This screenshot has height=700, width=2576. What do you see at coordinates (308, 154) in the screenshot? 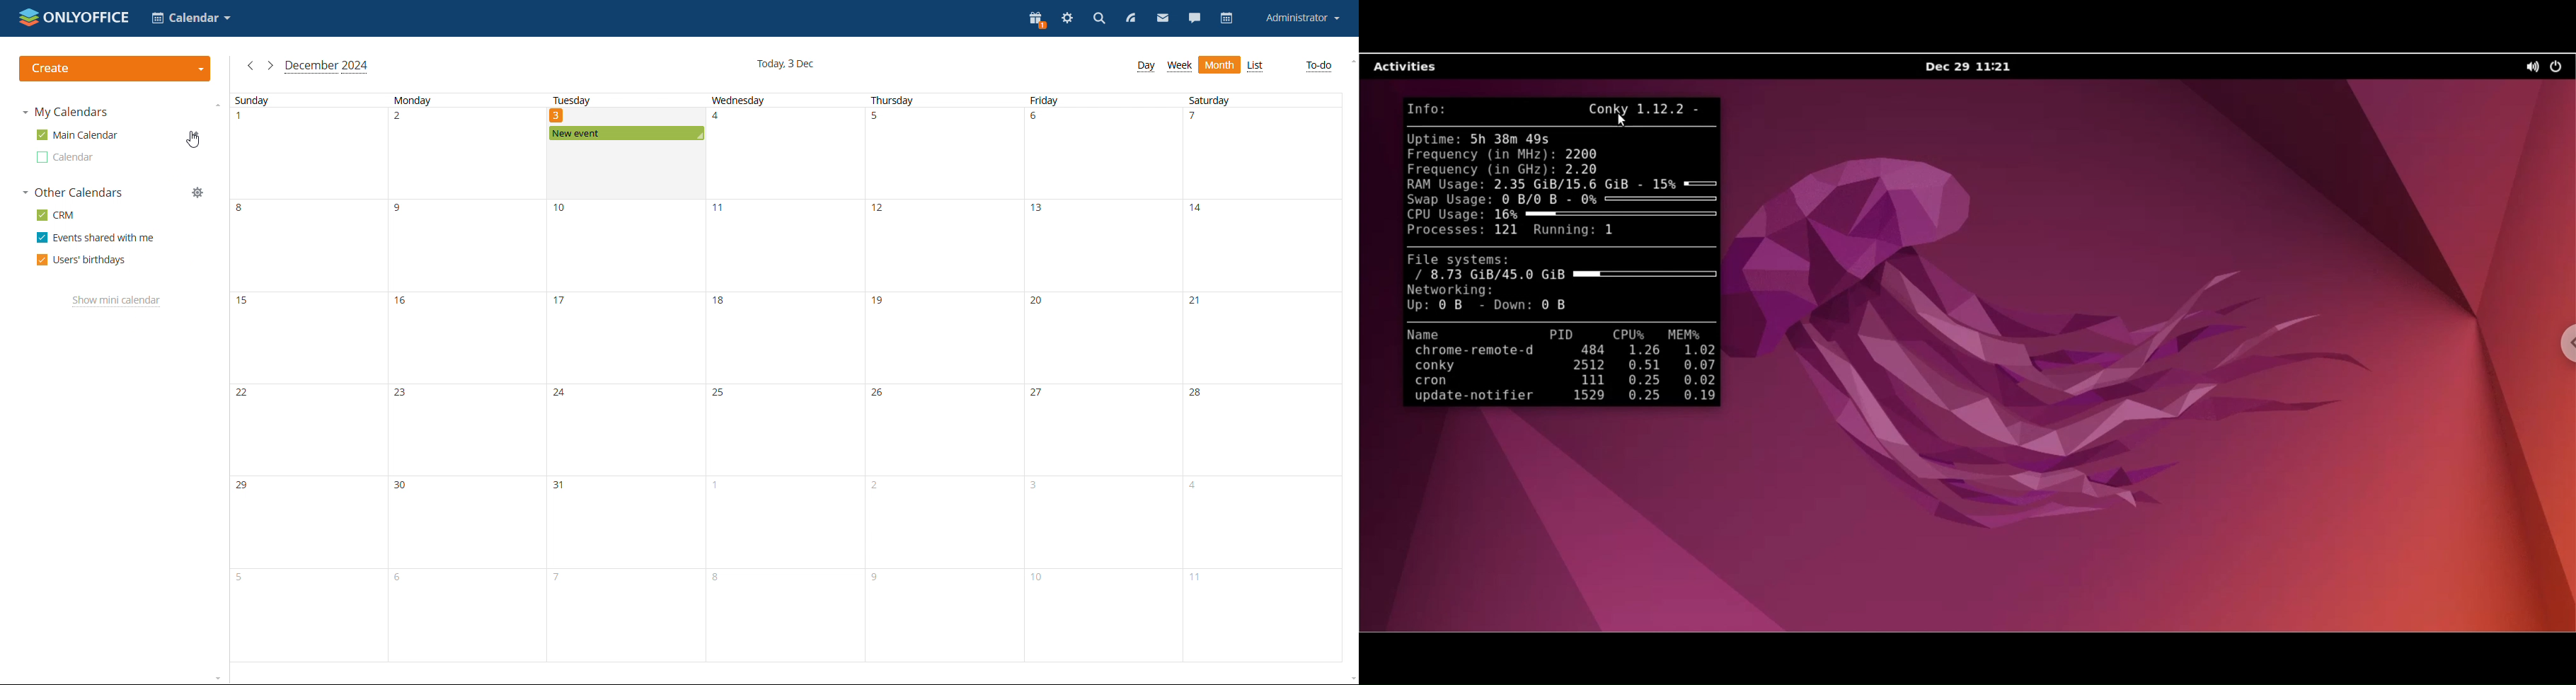
I see `date` at bounding box center [308, 154].